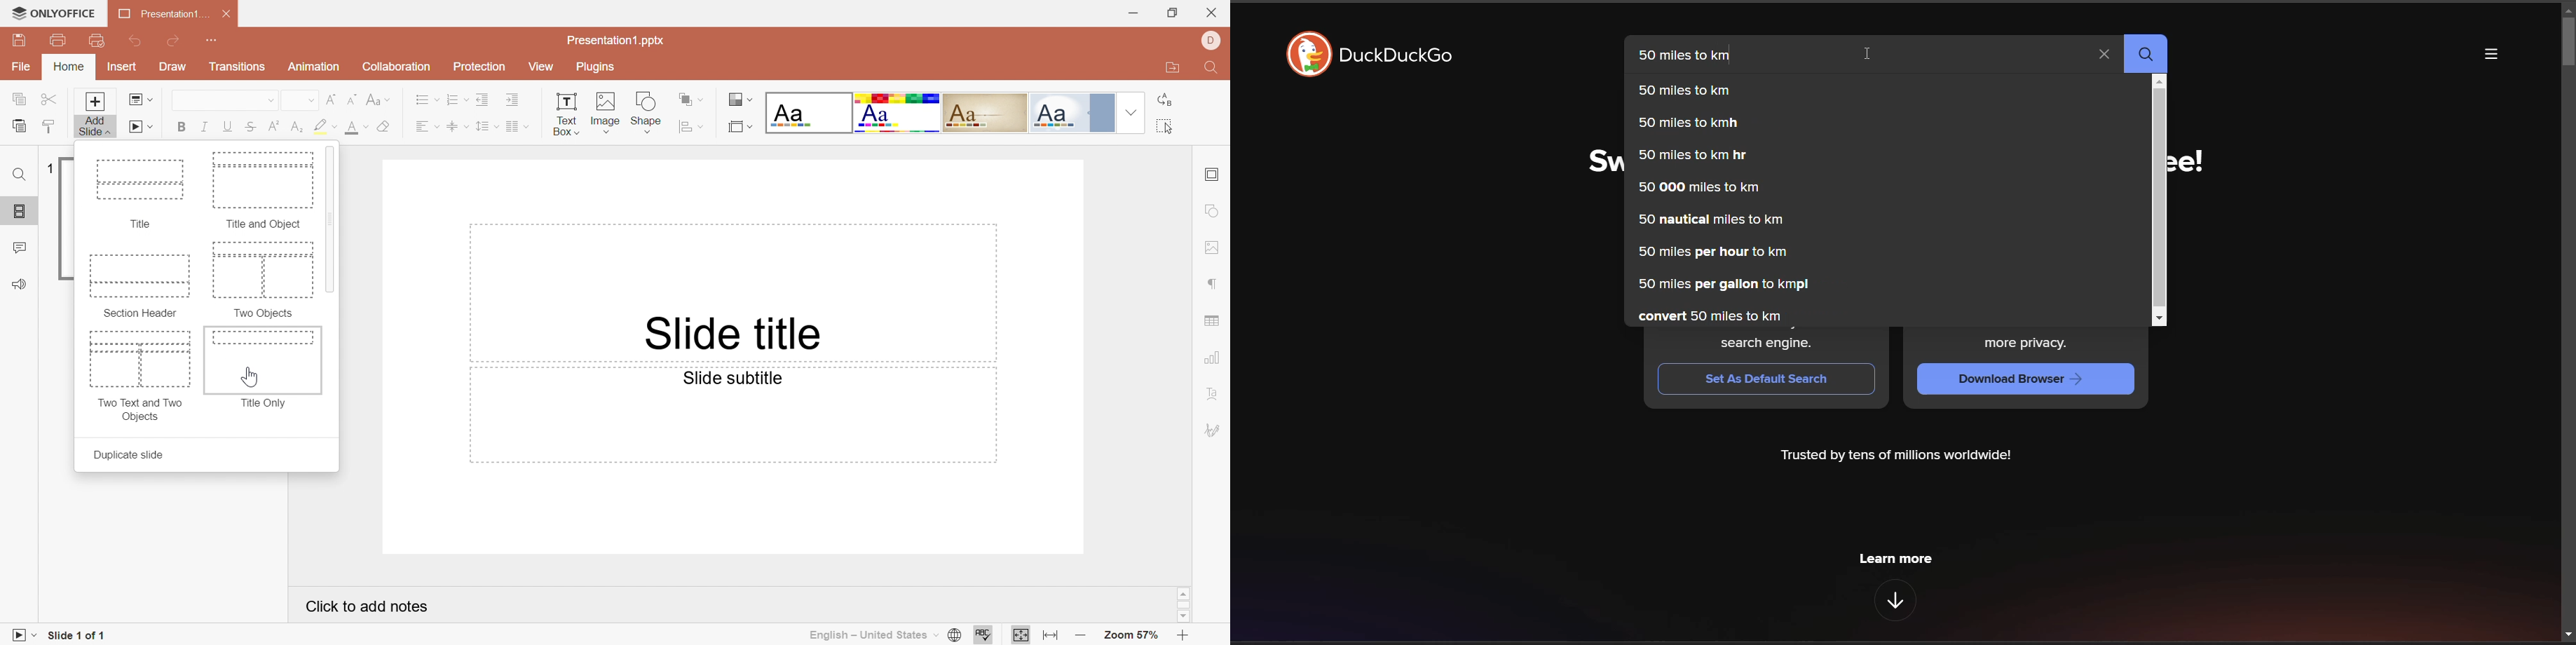 This screenshot has width=2576, height=672. What do you see at coordinates (183, 124) in the screenshot?
I see `Bold` at bounding box center [183, 124].